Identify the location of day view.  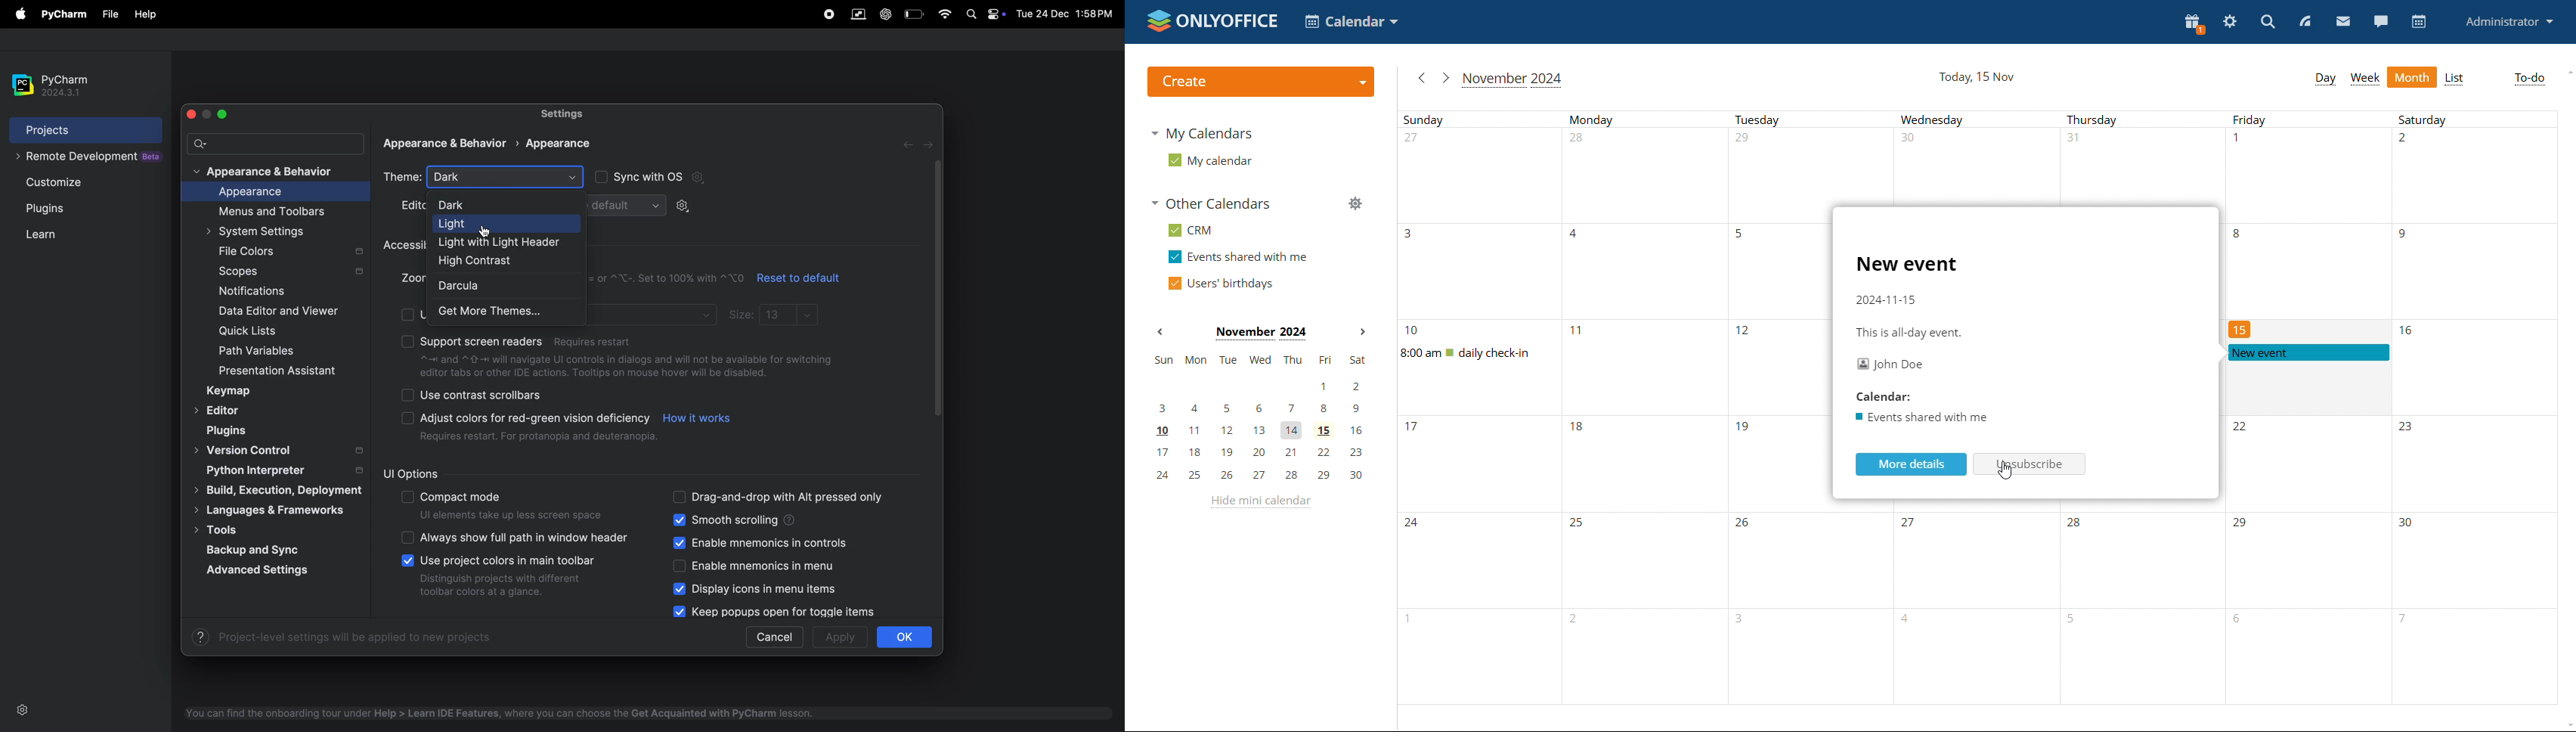
(2325, 79).